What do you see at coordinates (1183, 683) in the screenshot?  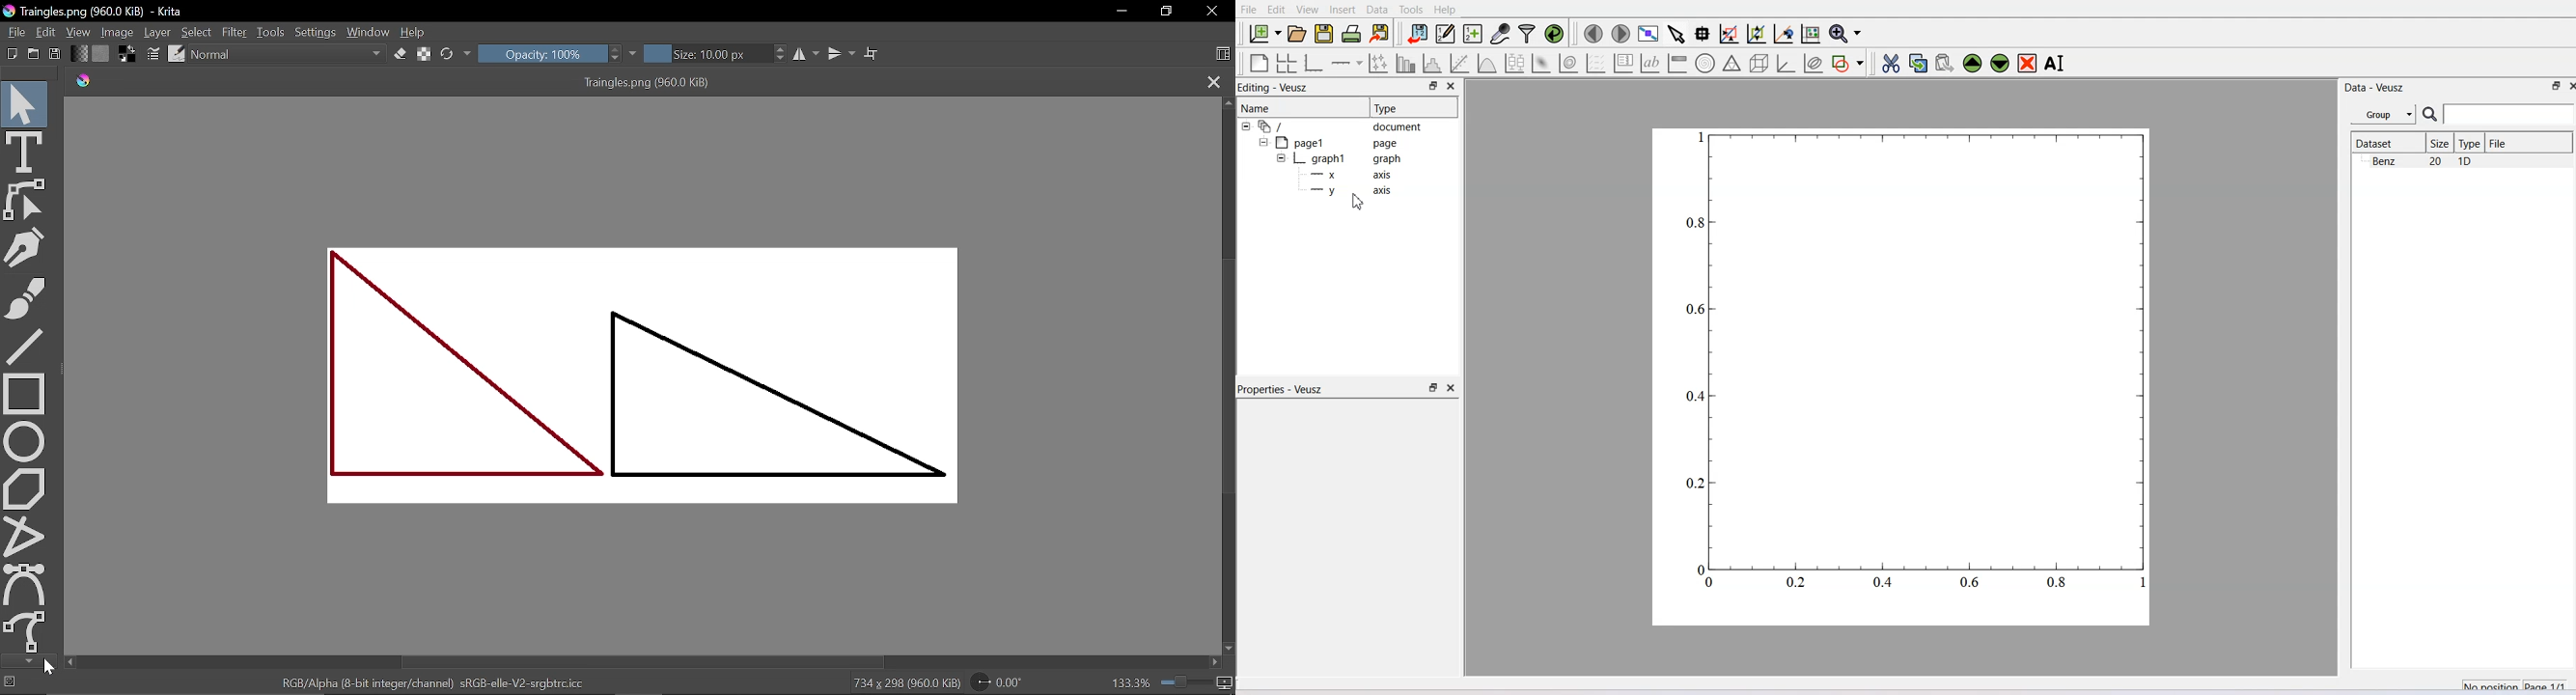 I see `Zoom` at bounding box center [1183, 683].